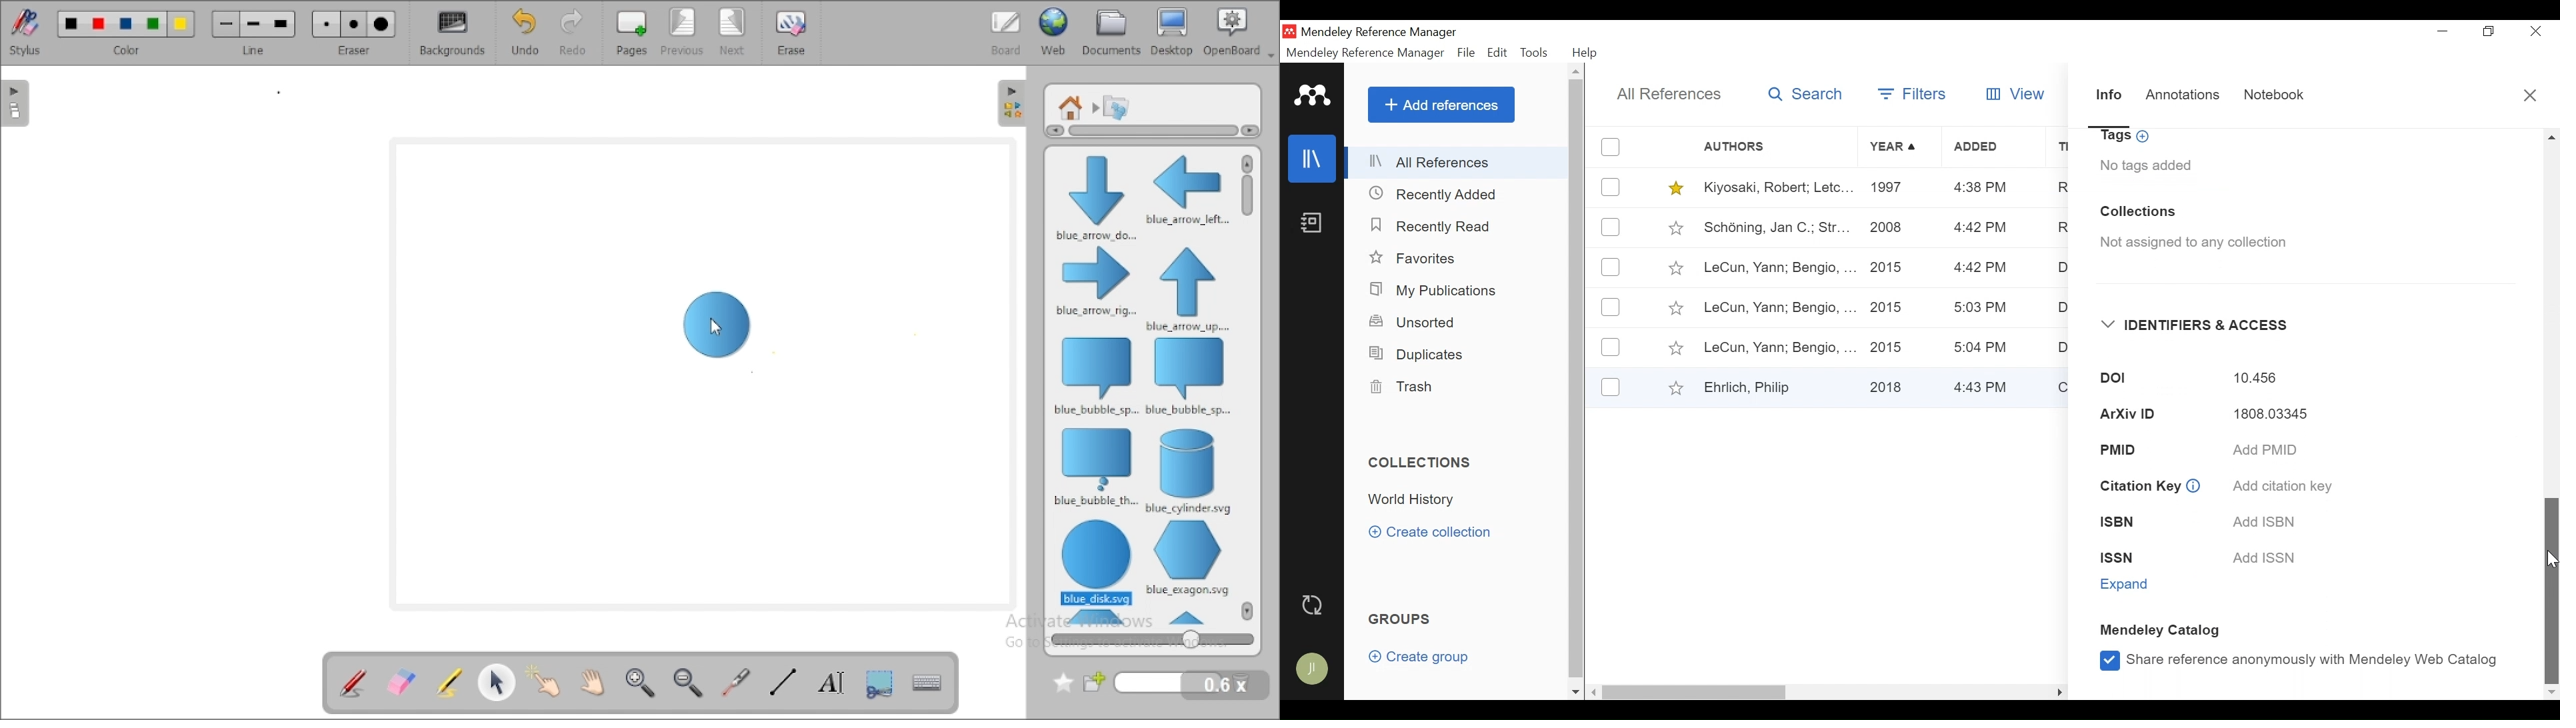 This screenshot has width=2576, height=728. I want to click on Expand, so click(2127, 585).